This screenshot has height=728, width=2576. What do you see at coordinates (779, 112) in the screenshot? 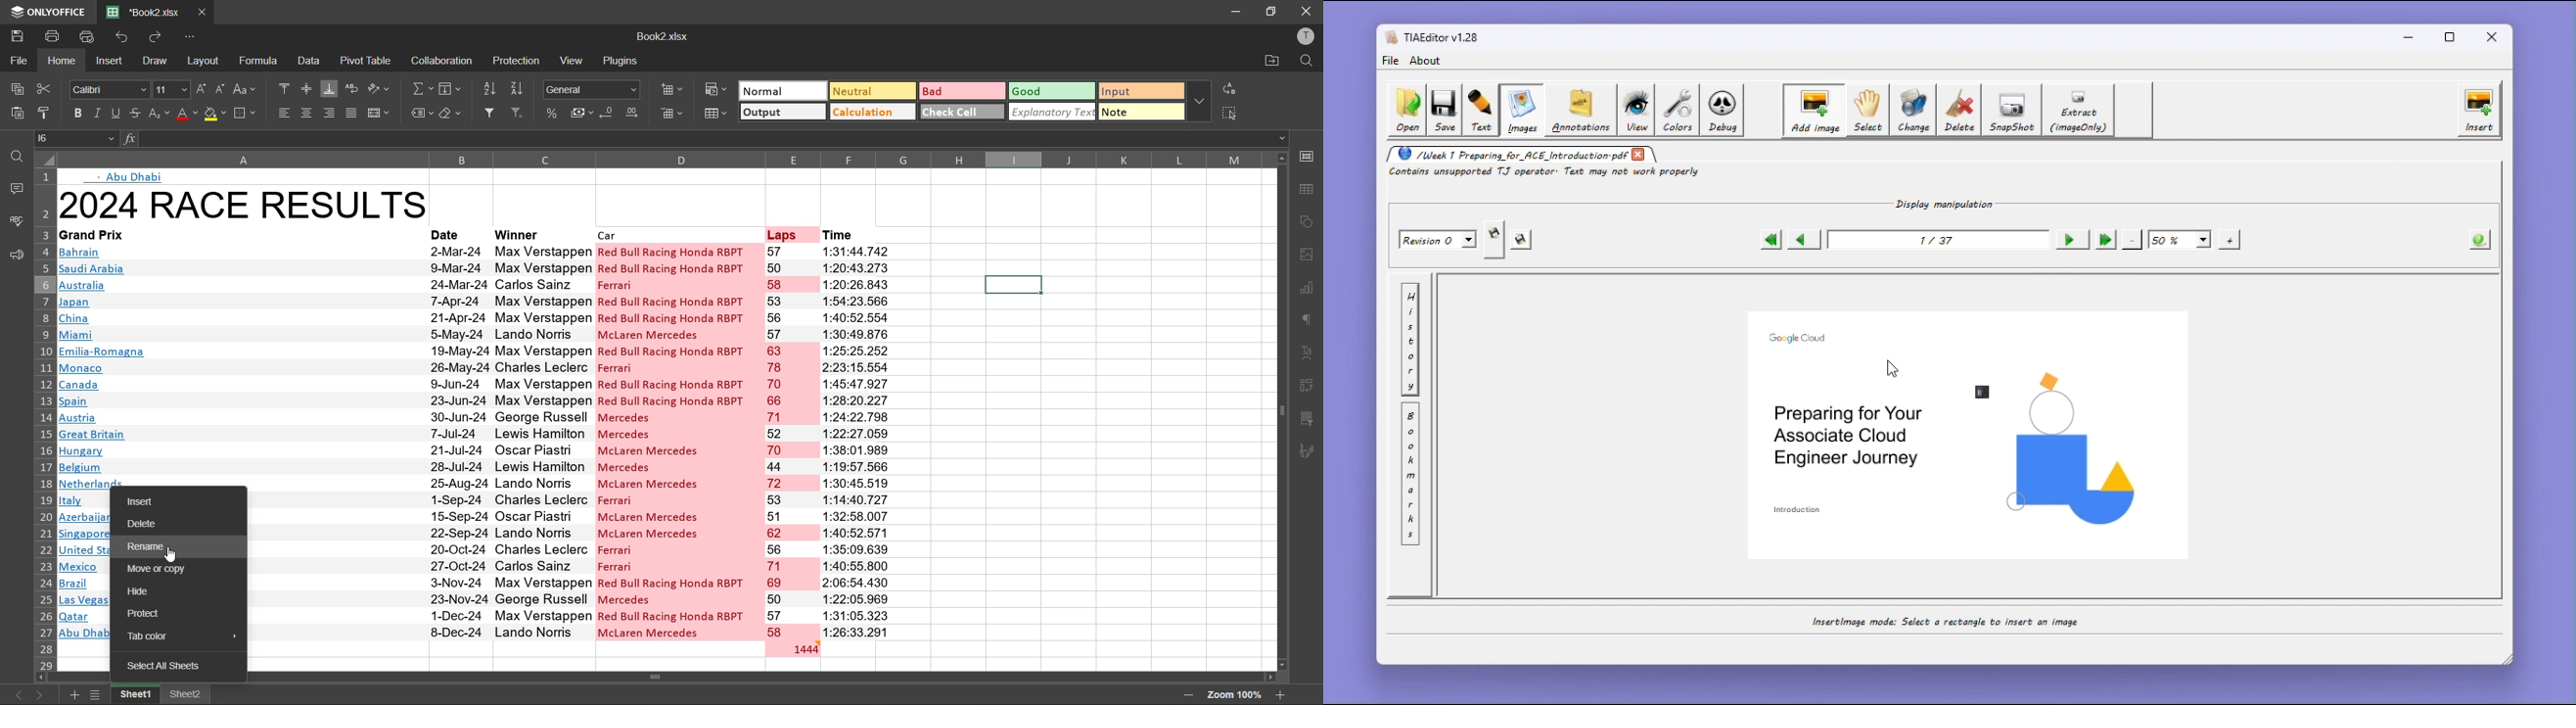
I see `output` at bounding box center [779, 112].